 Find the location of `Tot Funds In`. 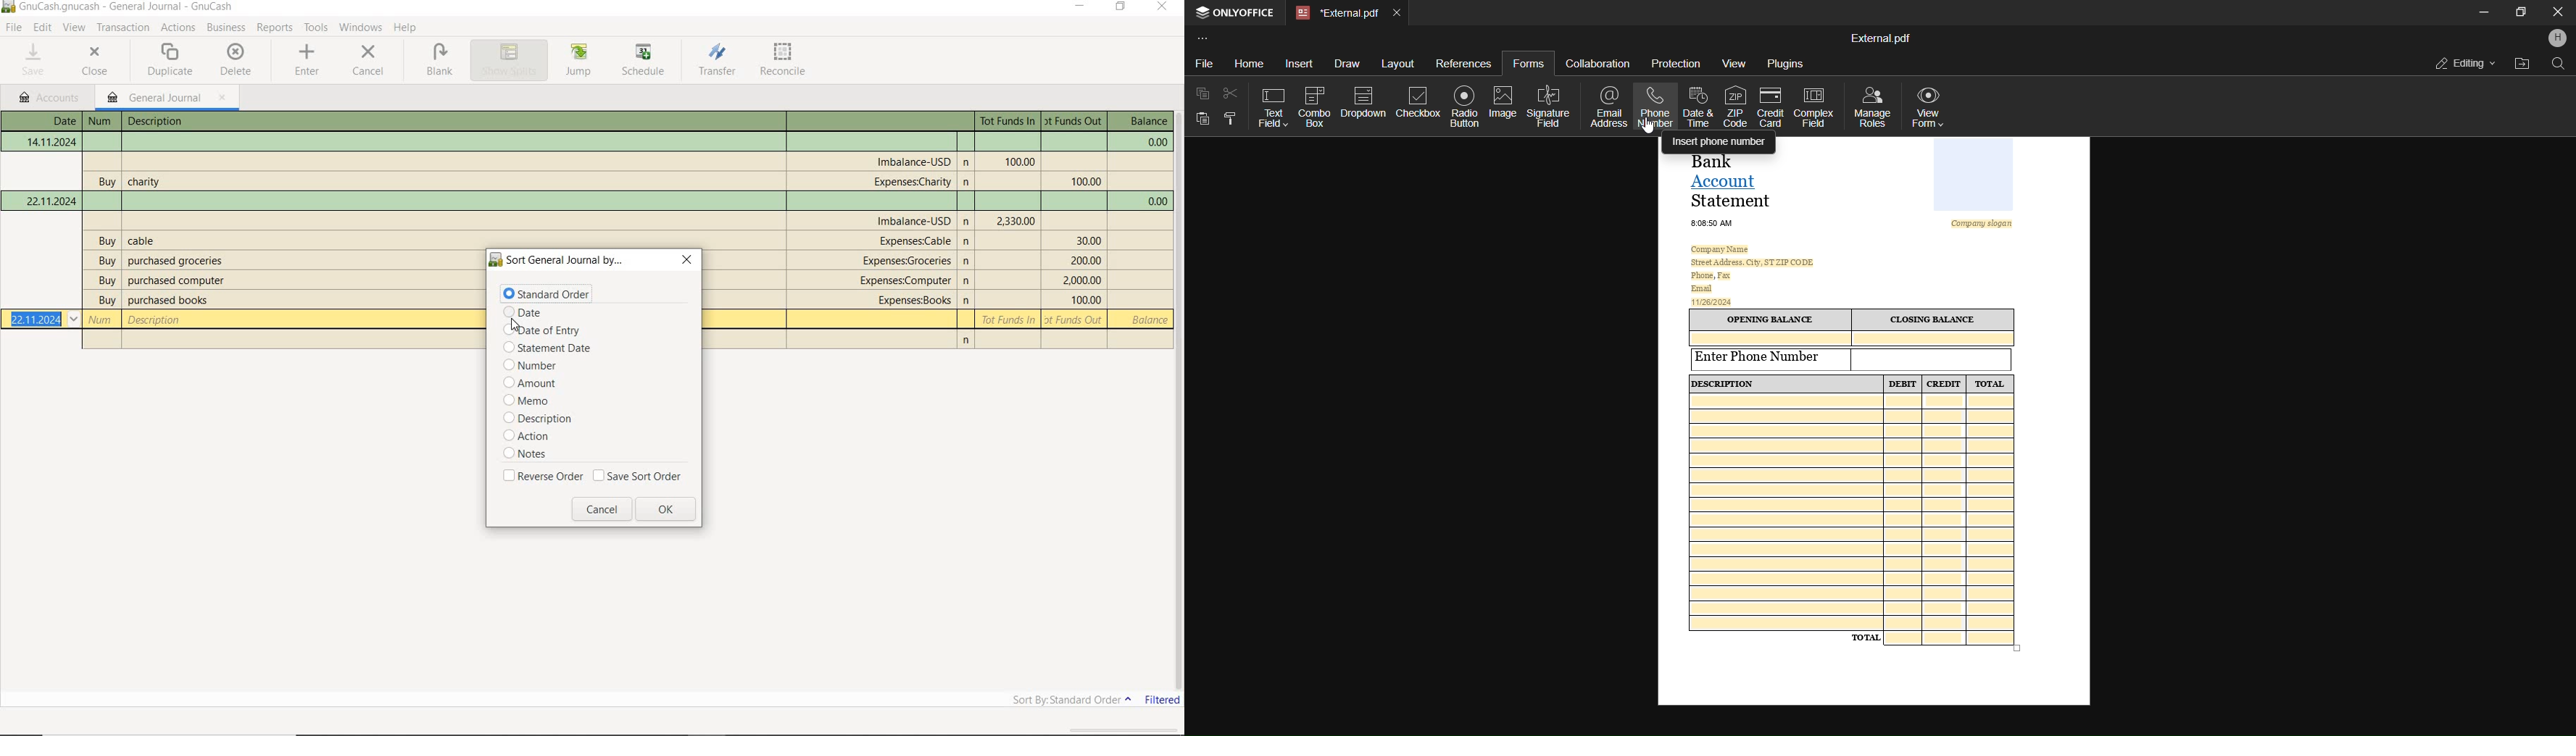

Tot Funds In is located at coordinates (1019, 161).